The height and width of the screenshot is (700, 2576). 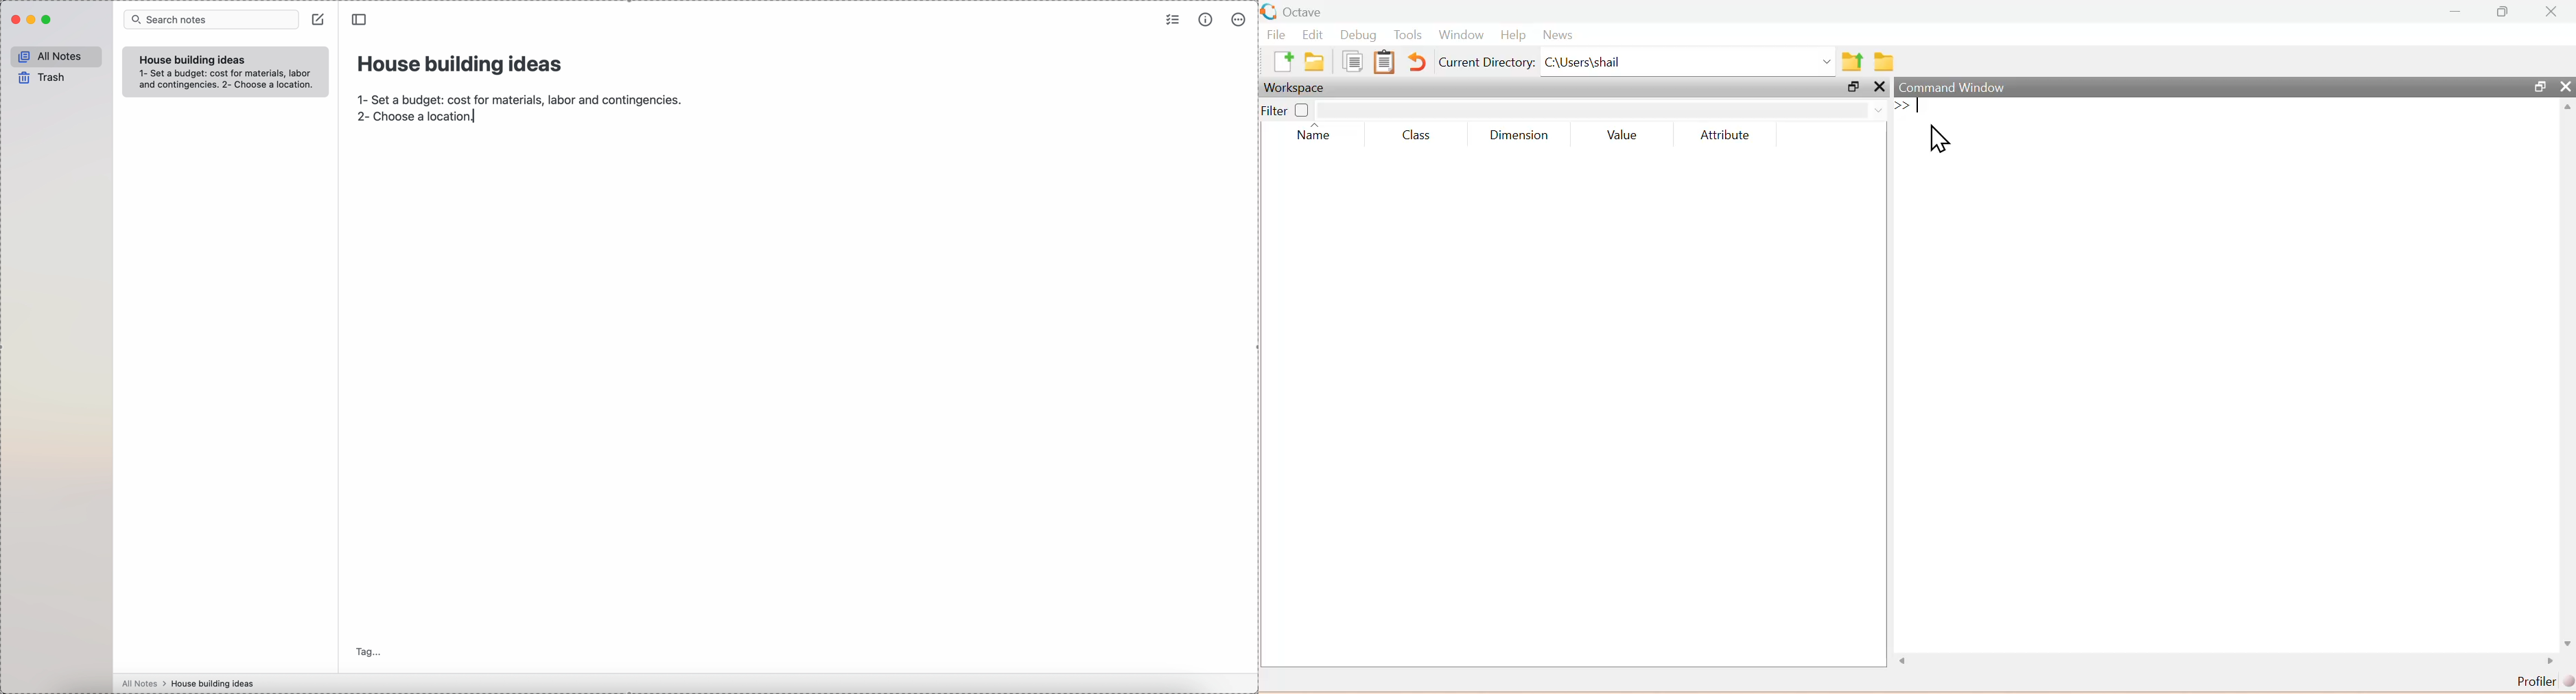 I want to click on all notes, so click(x=57, y=57).